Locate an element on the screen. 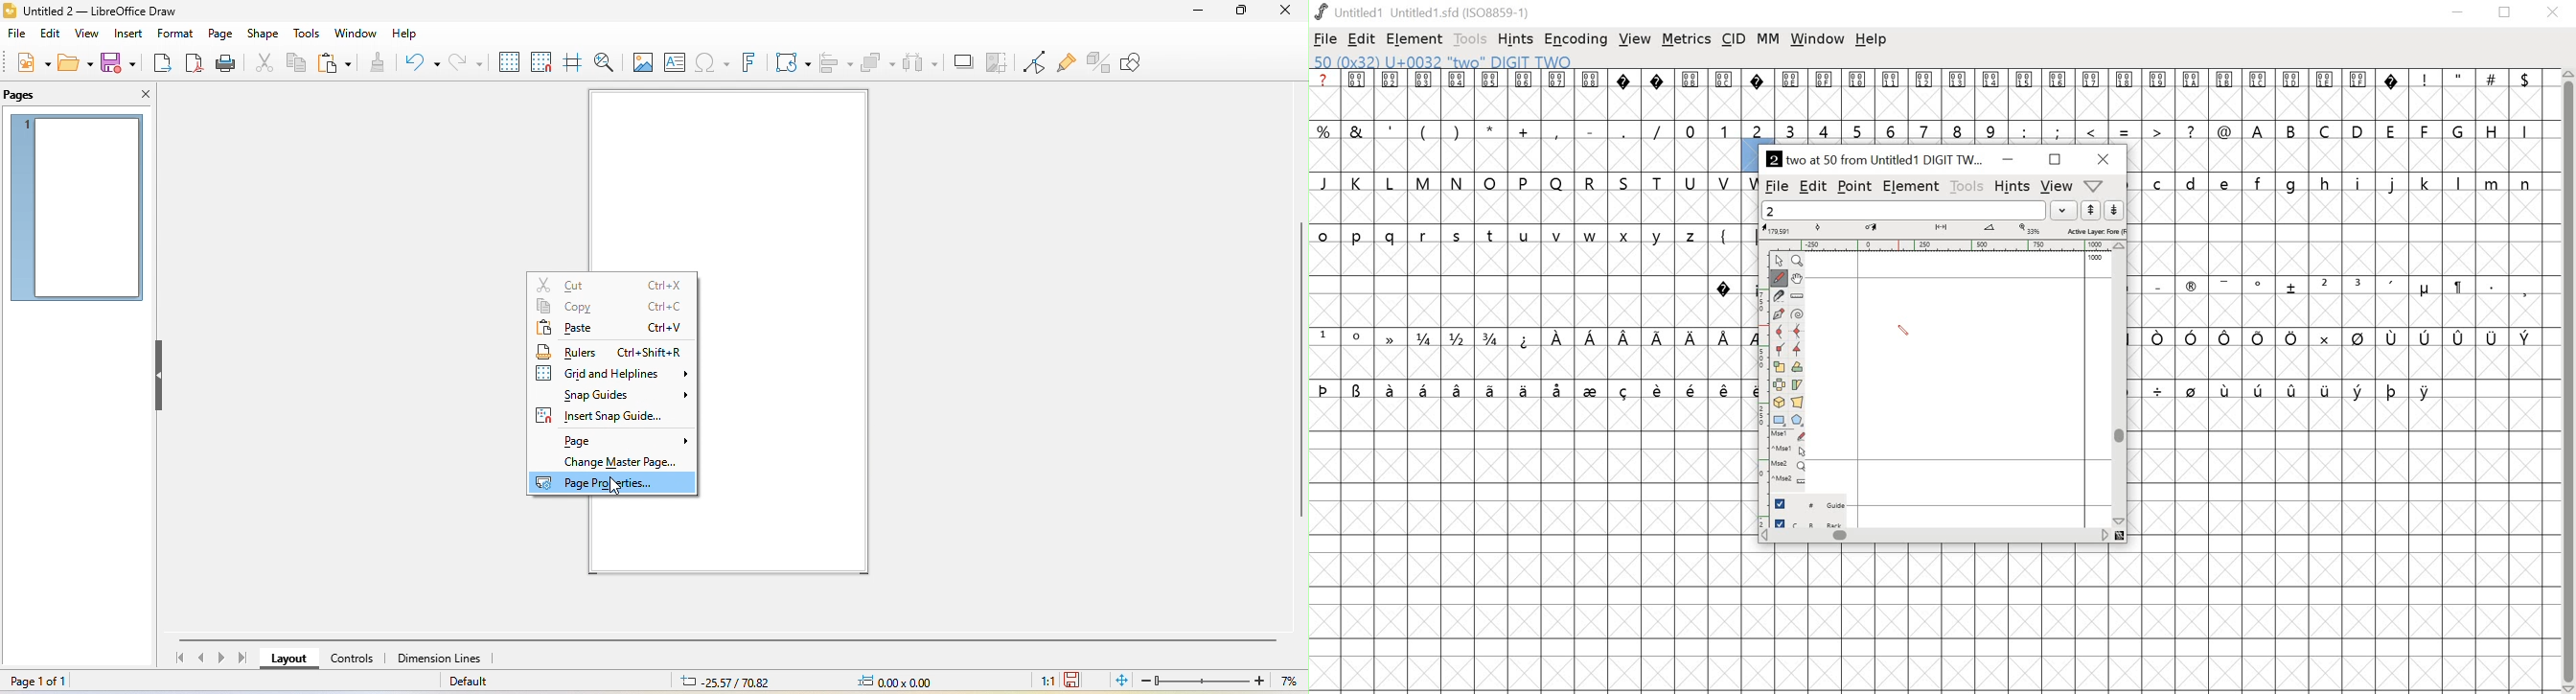 Image resolution: width=2576 pixels, height=700 pixels. click to save the document is located at coordinates (1073, 679).